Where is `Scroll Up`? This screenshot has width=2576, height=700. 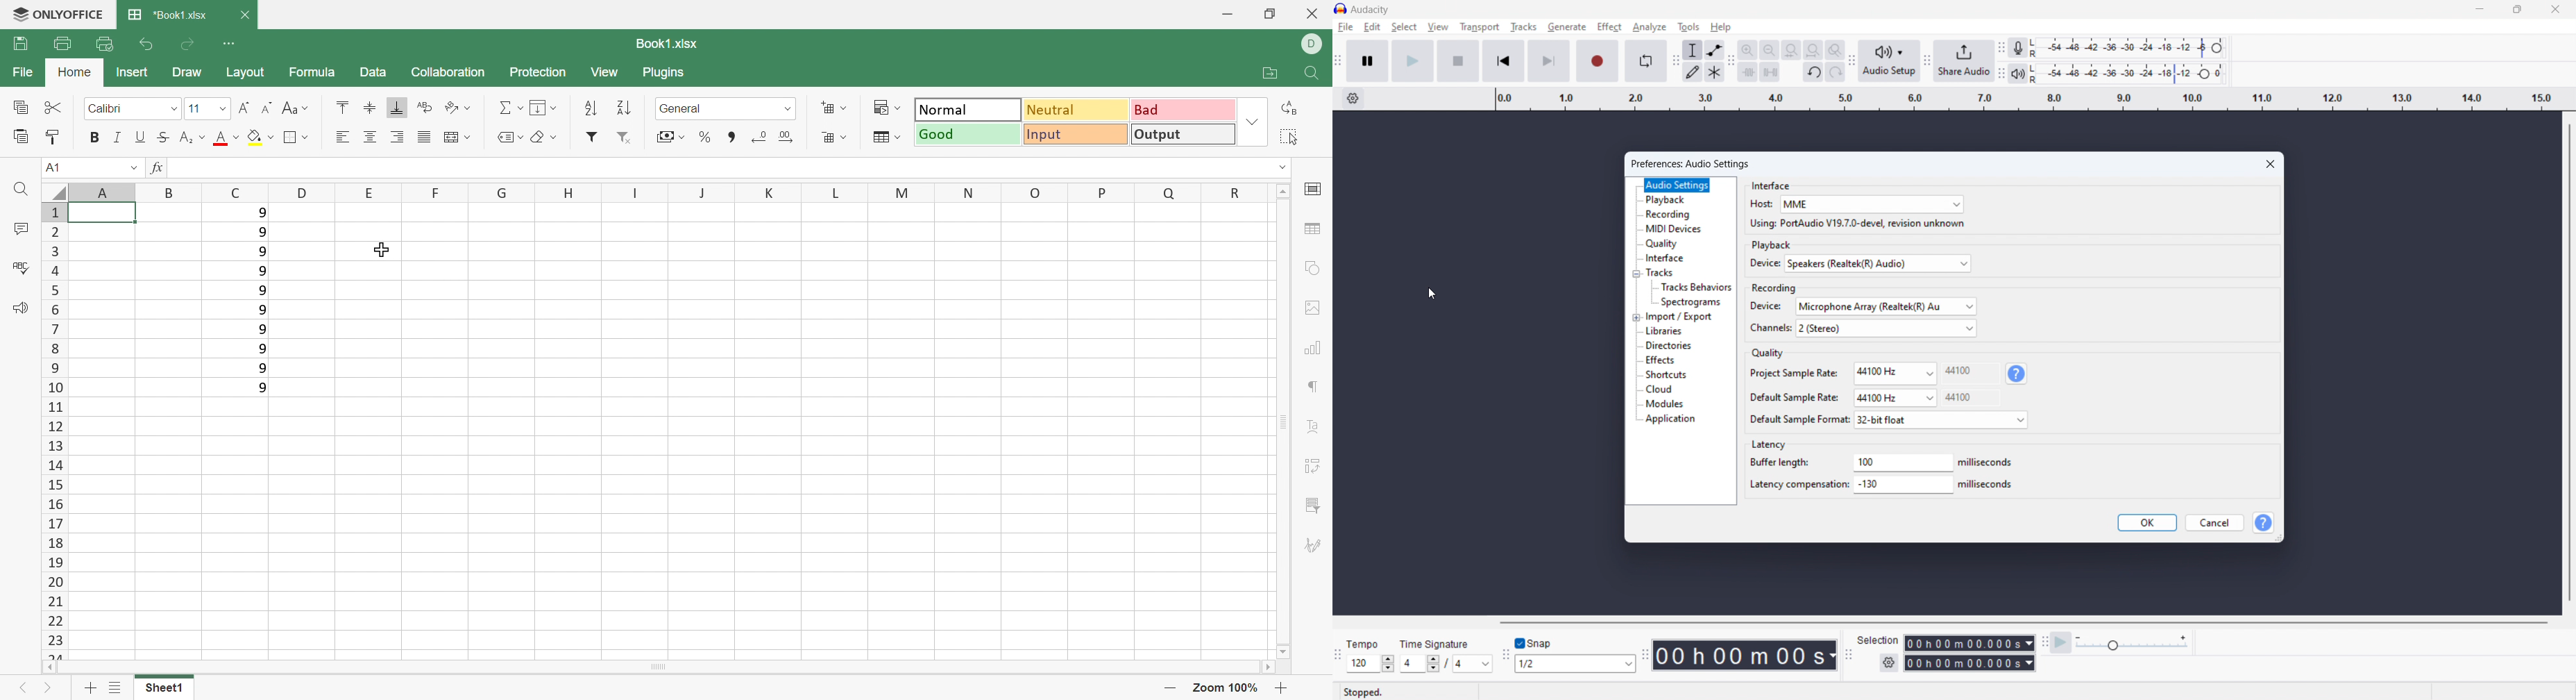
Scroll Up is located at coordinates (1285, 191).